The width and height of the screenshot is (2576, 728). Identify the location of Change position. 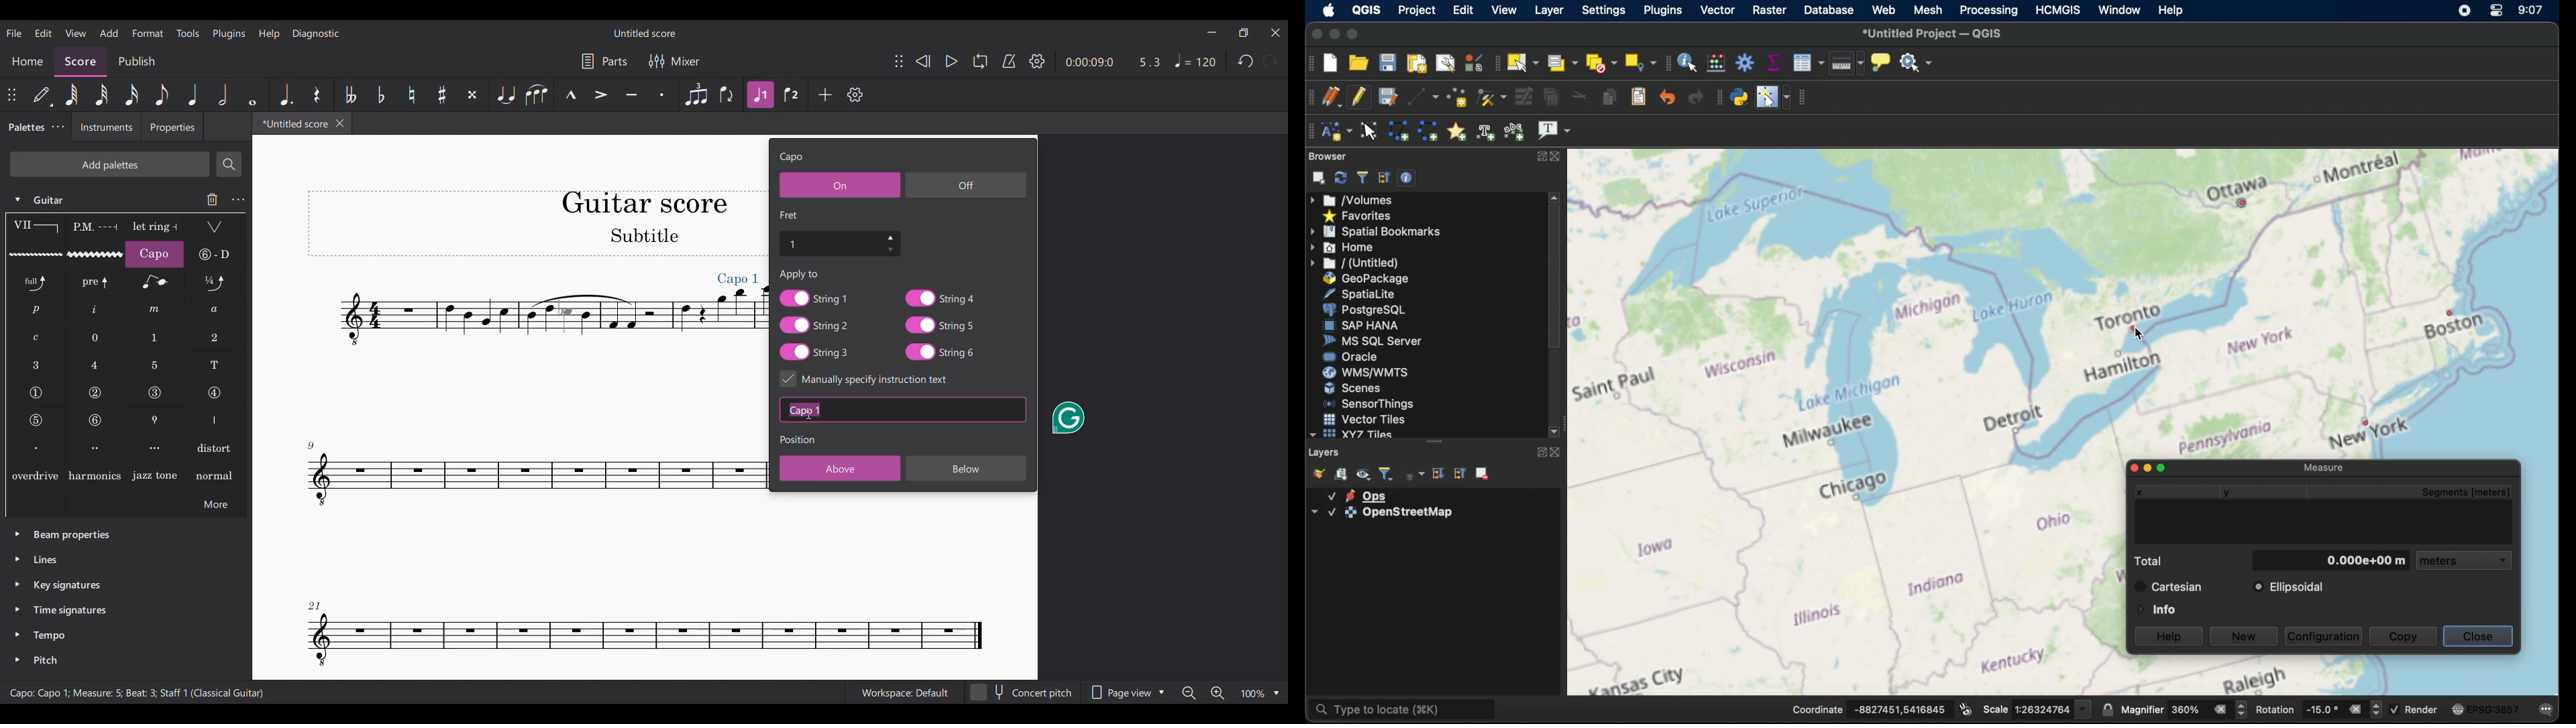
(899, 61).